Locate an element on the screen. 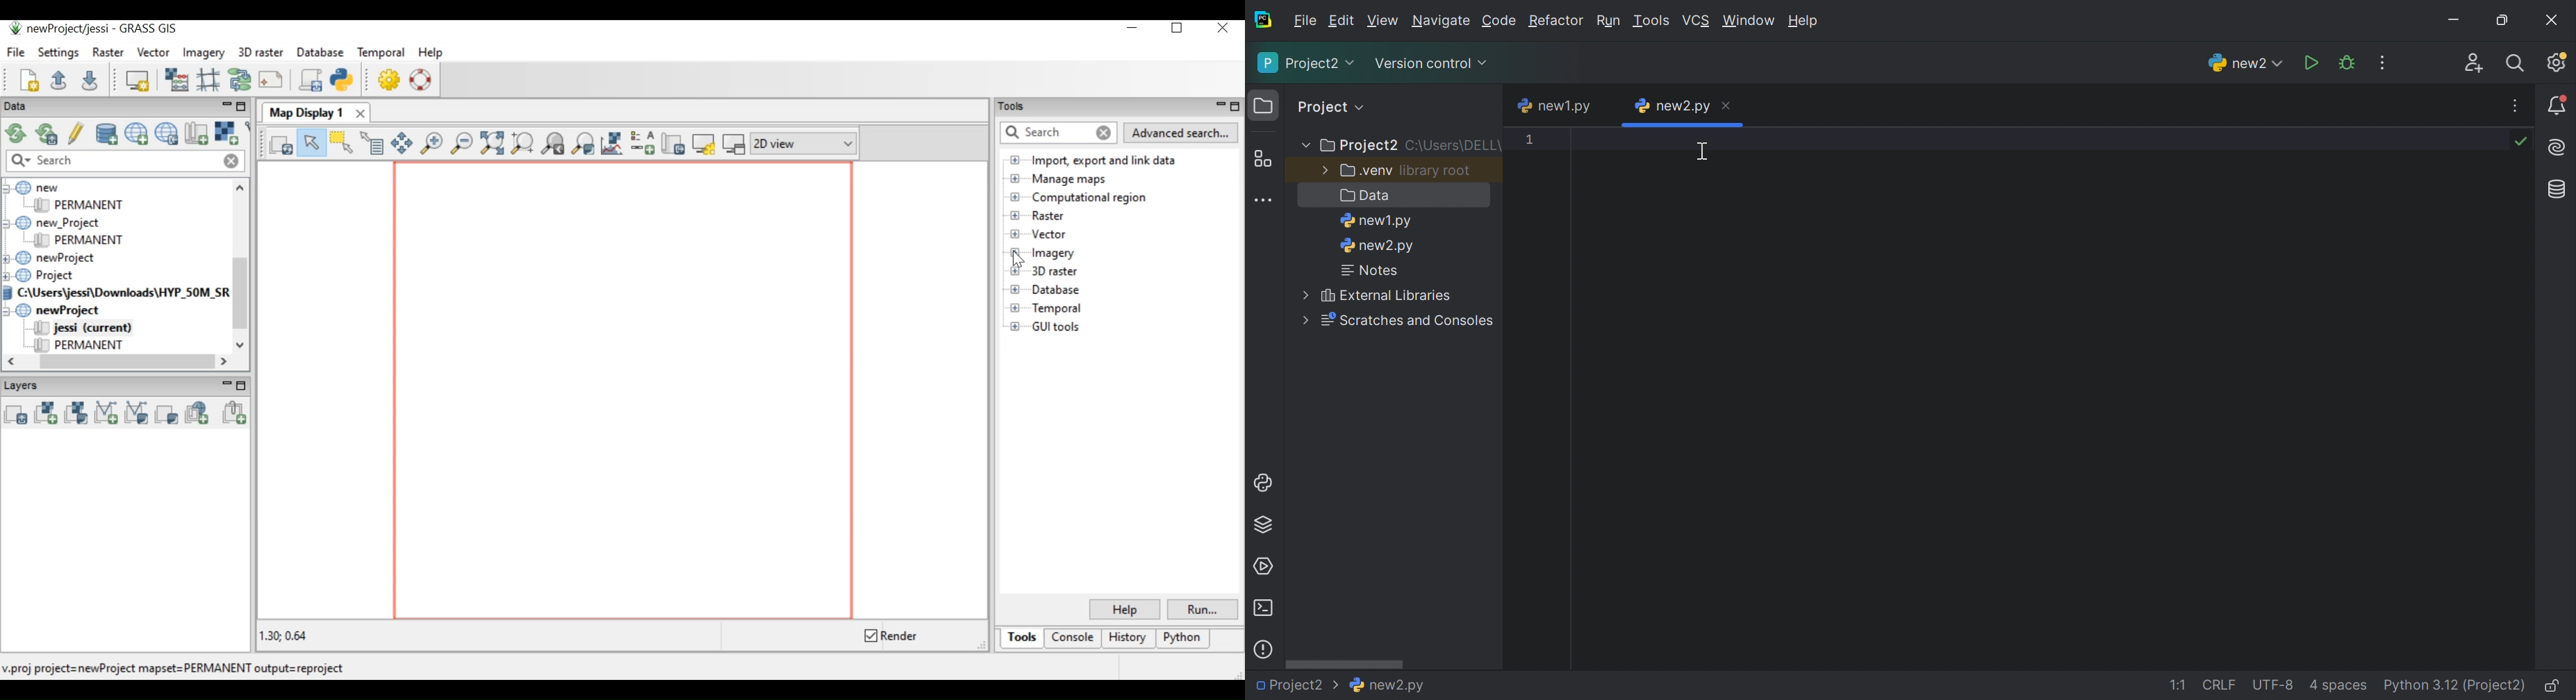 The image size is (2576, 700). Structure is located at coordinates (1263, 159).